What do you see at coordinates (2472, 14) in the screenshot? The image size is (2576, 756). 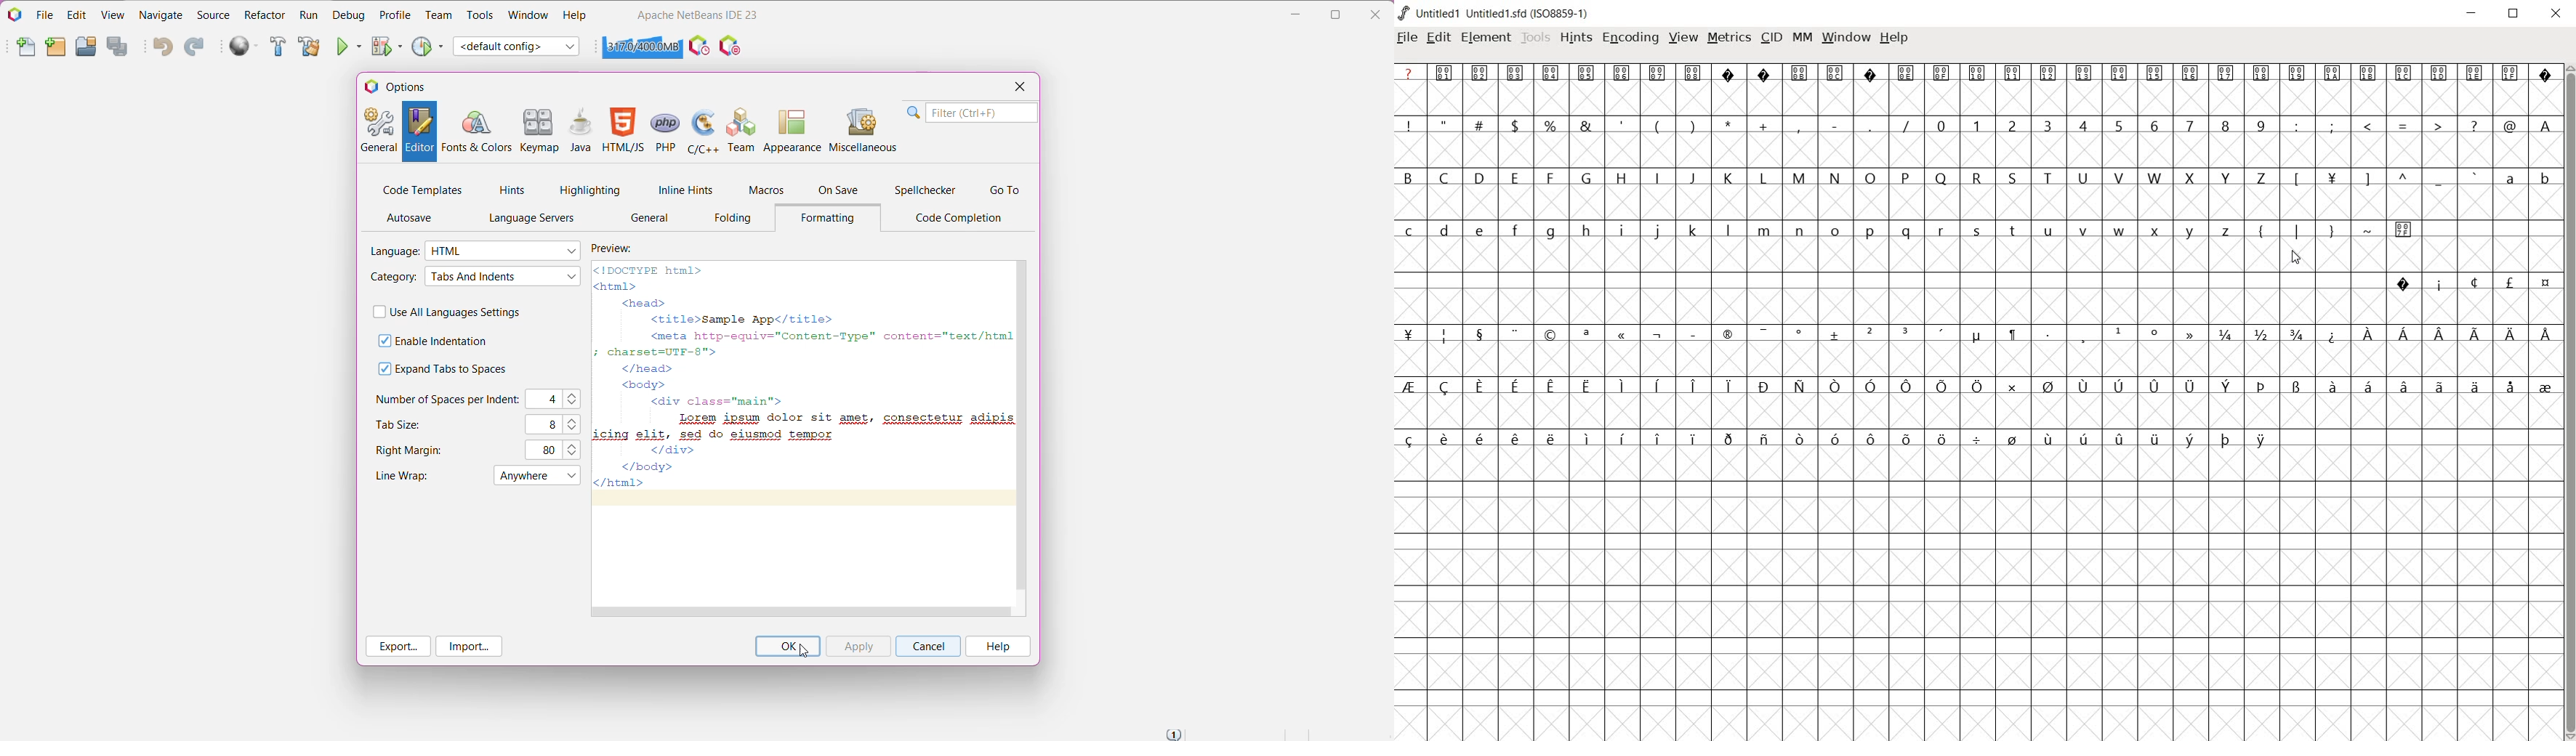 I see `minimize` at bounding box center [2472, 14].